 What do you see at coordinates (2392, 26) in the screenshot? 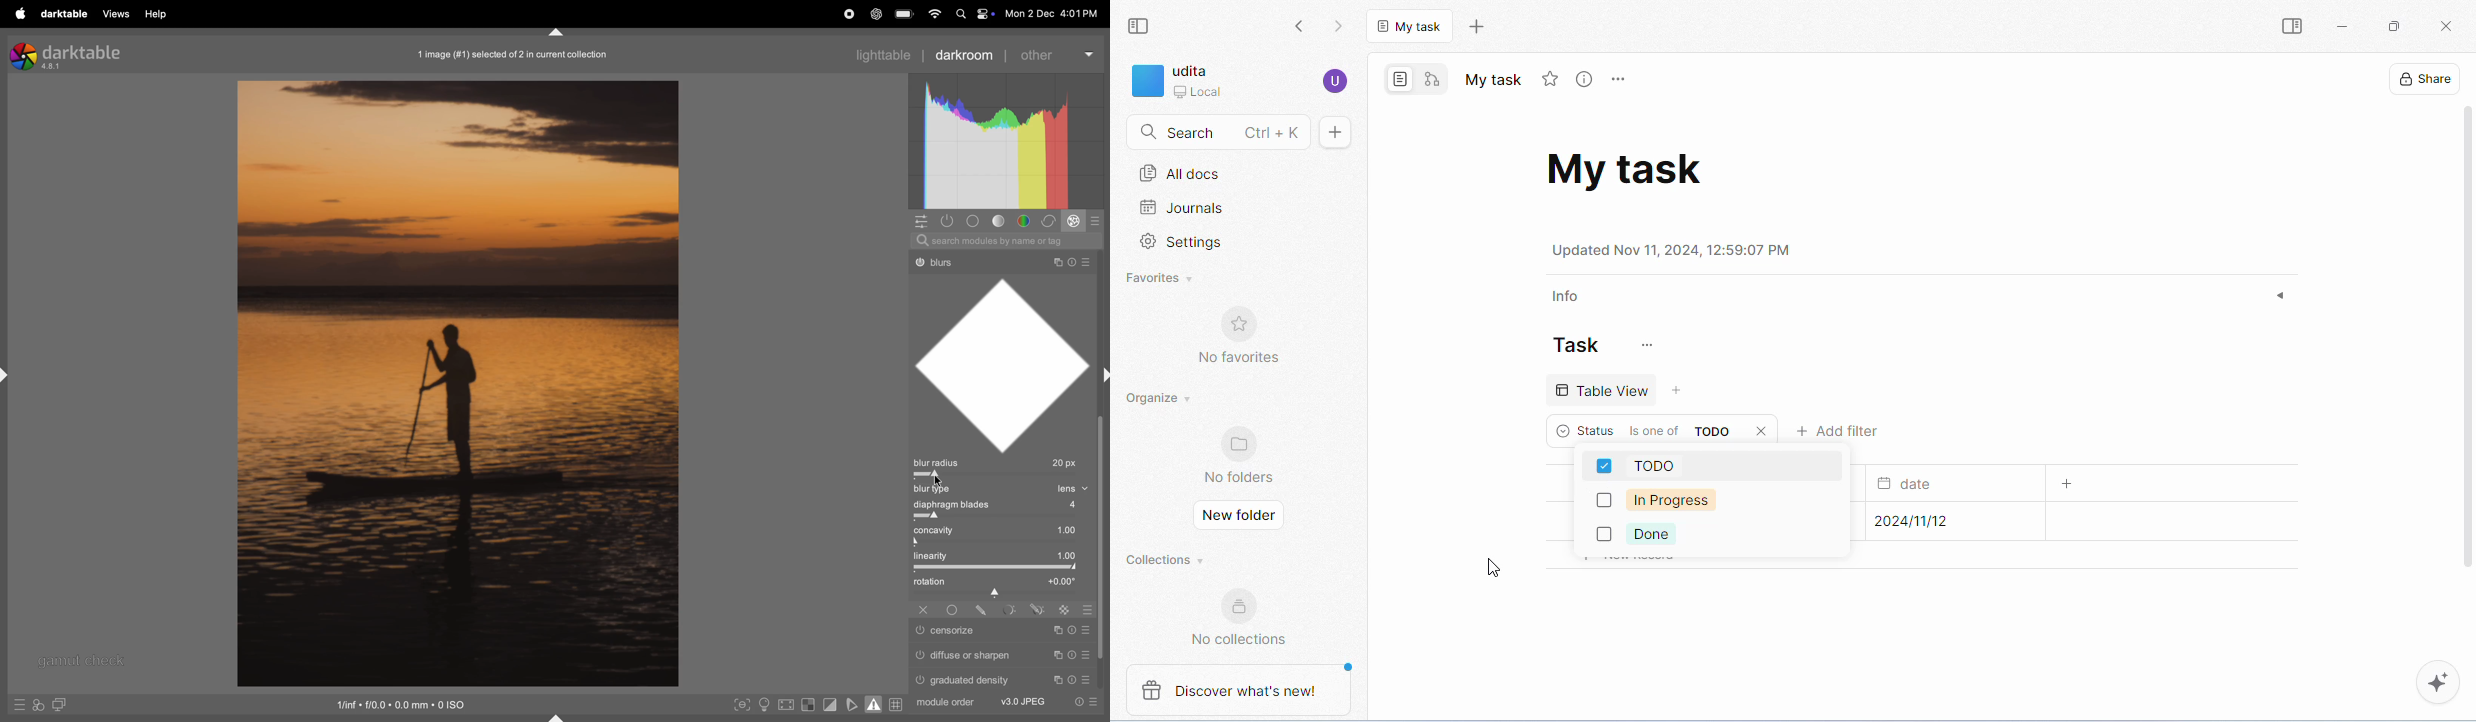
I see `maximize` at bounding box center [2392, 26].